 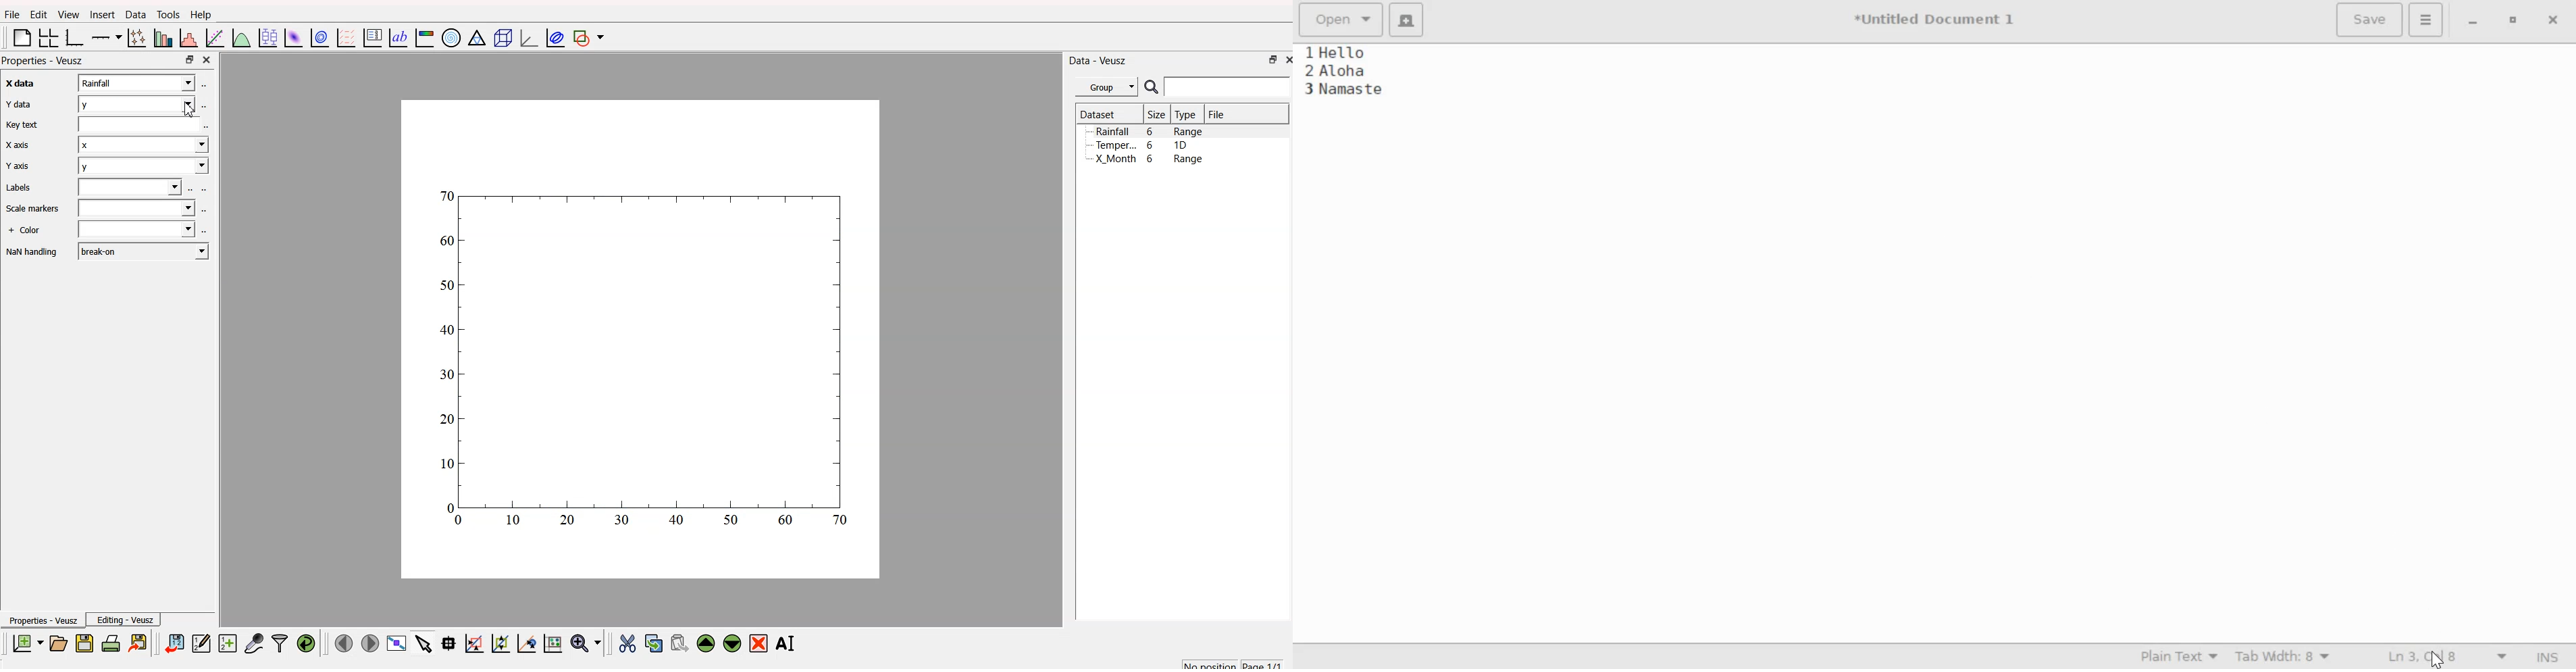 What do you see at coordinates (107, 36) in the screenshot?
I see `plot on axis` at bounding box center [107, 36].